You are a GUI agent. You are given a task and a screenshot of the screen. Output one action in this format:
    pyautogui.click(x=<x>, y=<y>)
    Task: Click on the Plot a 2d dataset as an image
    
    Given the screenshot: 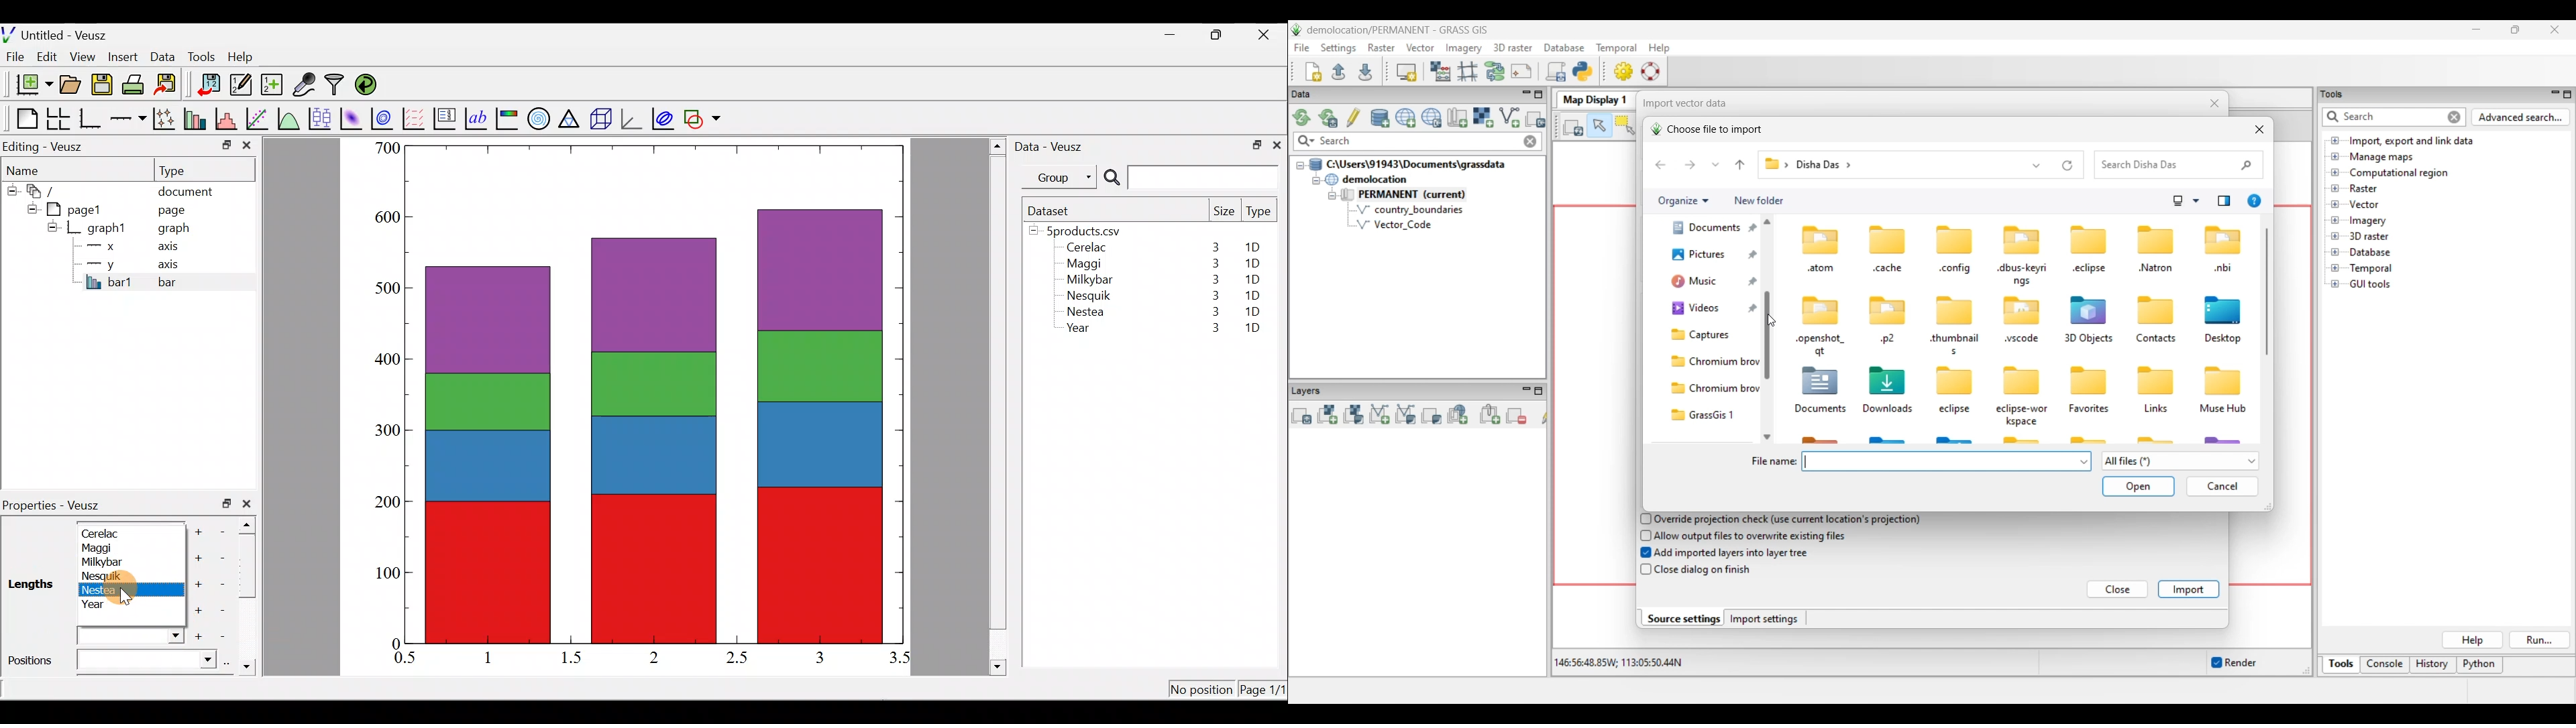 What is the action you would take?
    pyautogui.click(x=353, y=117)
    